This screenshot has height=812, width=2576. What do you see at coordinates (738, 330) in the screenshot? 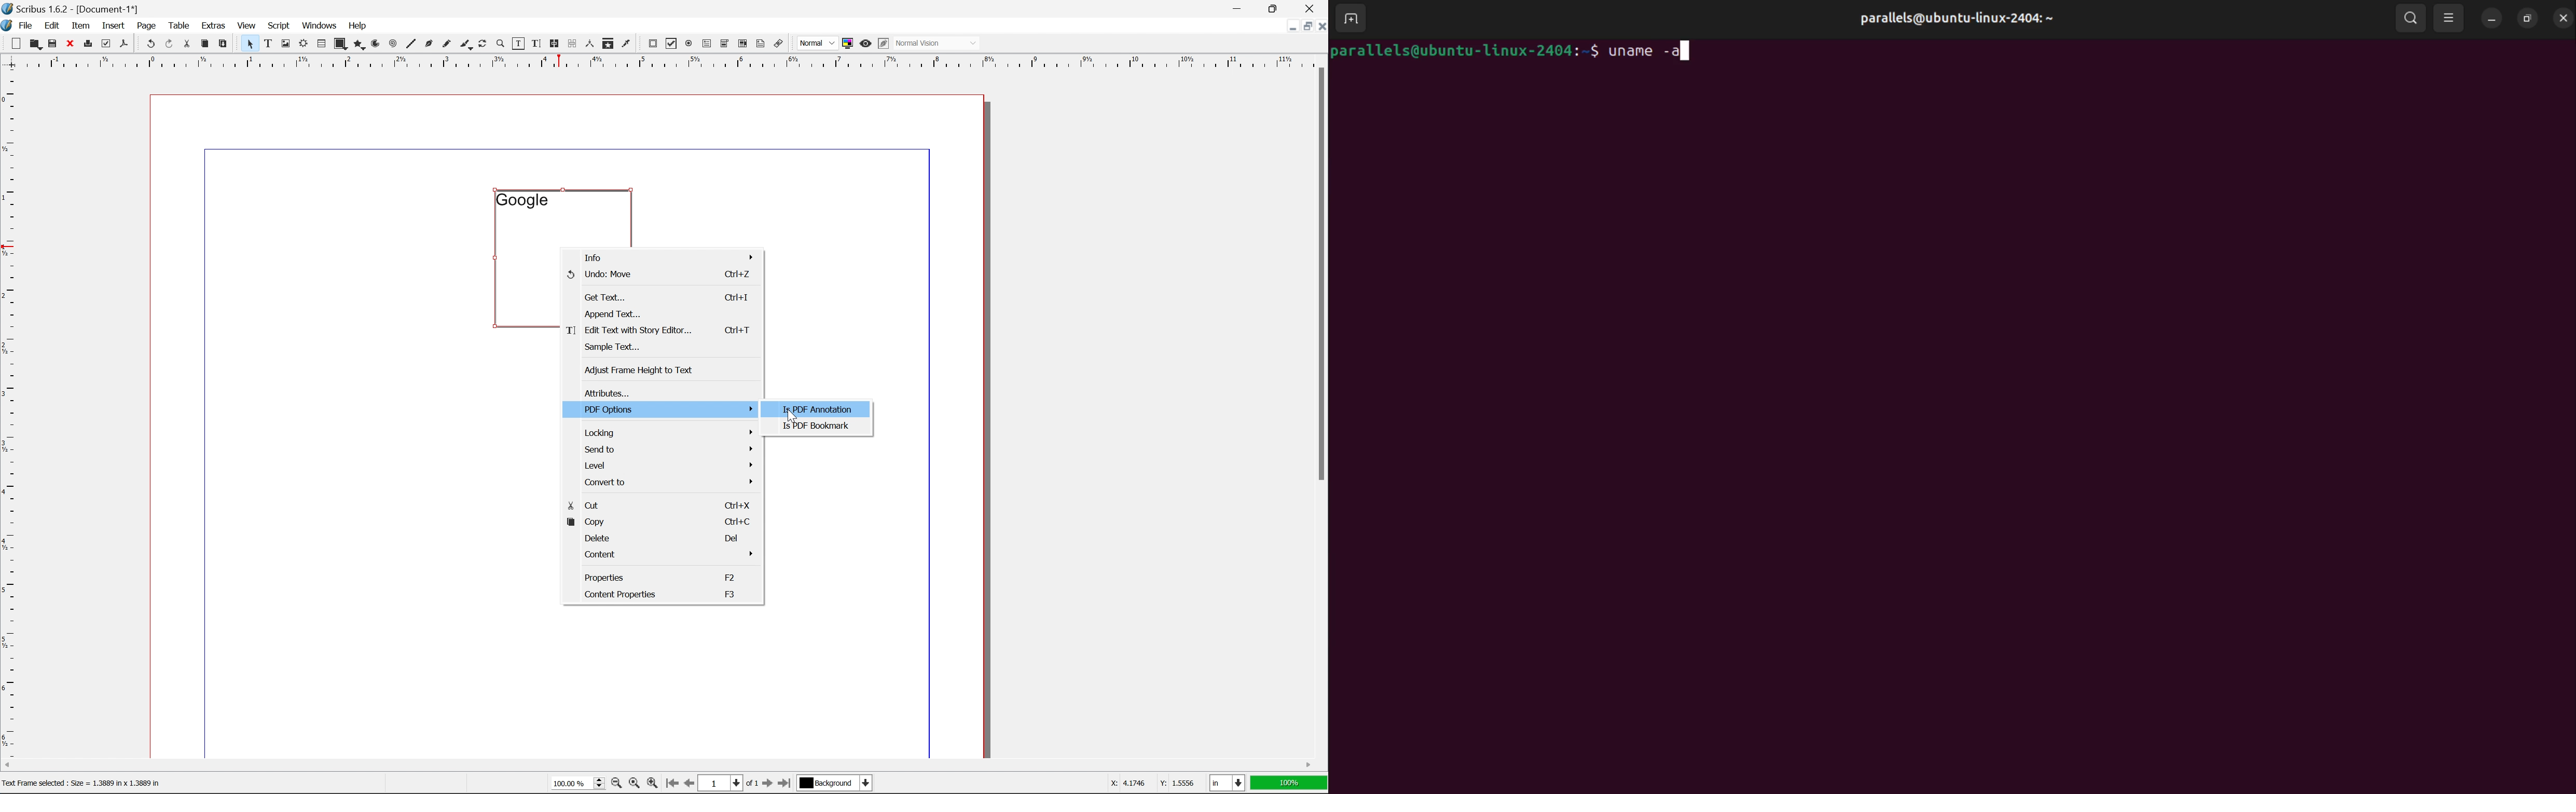
I see `ctrl+t` at bounding box center [738, 330].